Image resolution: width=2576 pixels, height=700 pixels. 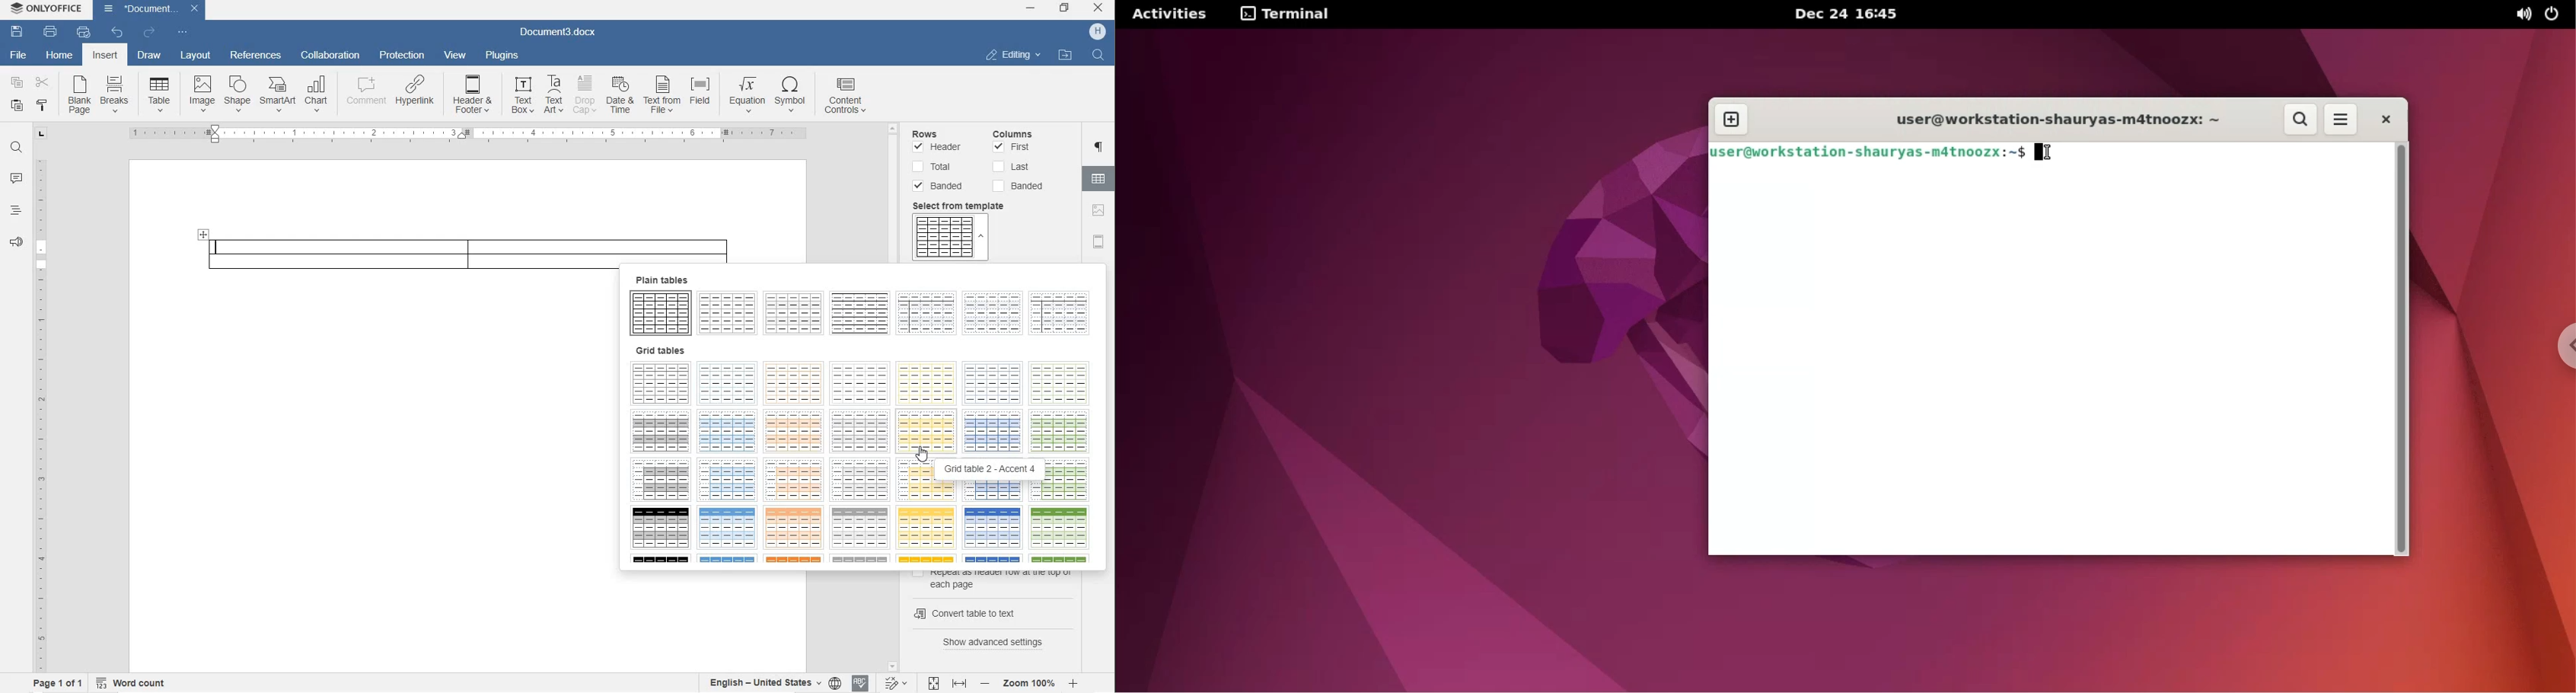 What do you see at coordinates (14, 242) in the screenshot?
I see `FEEDBACK & SUPPORT` at bounding box center [14, 242].